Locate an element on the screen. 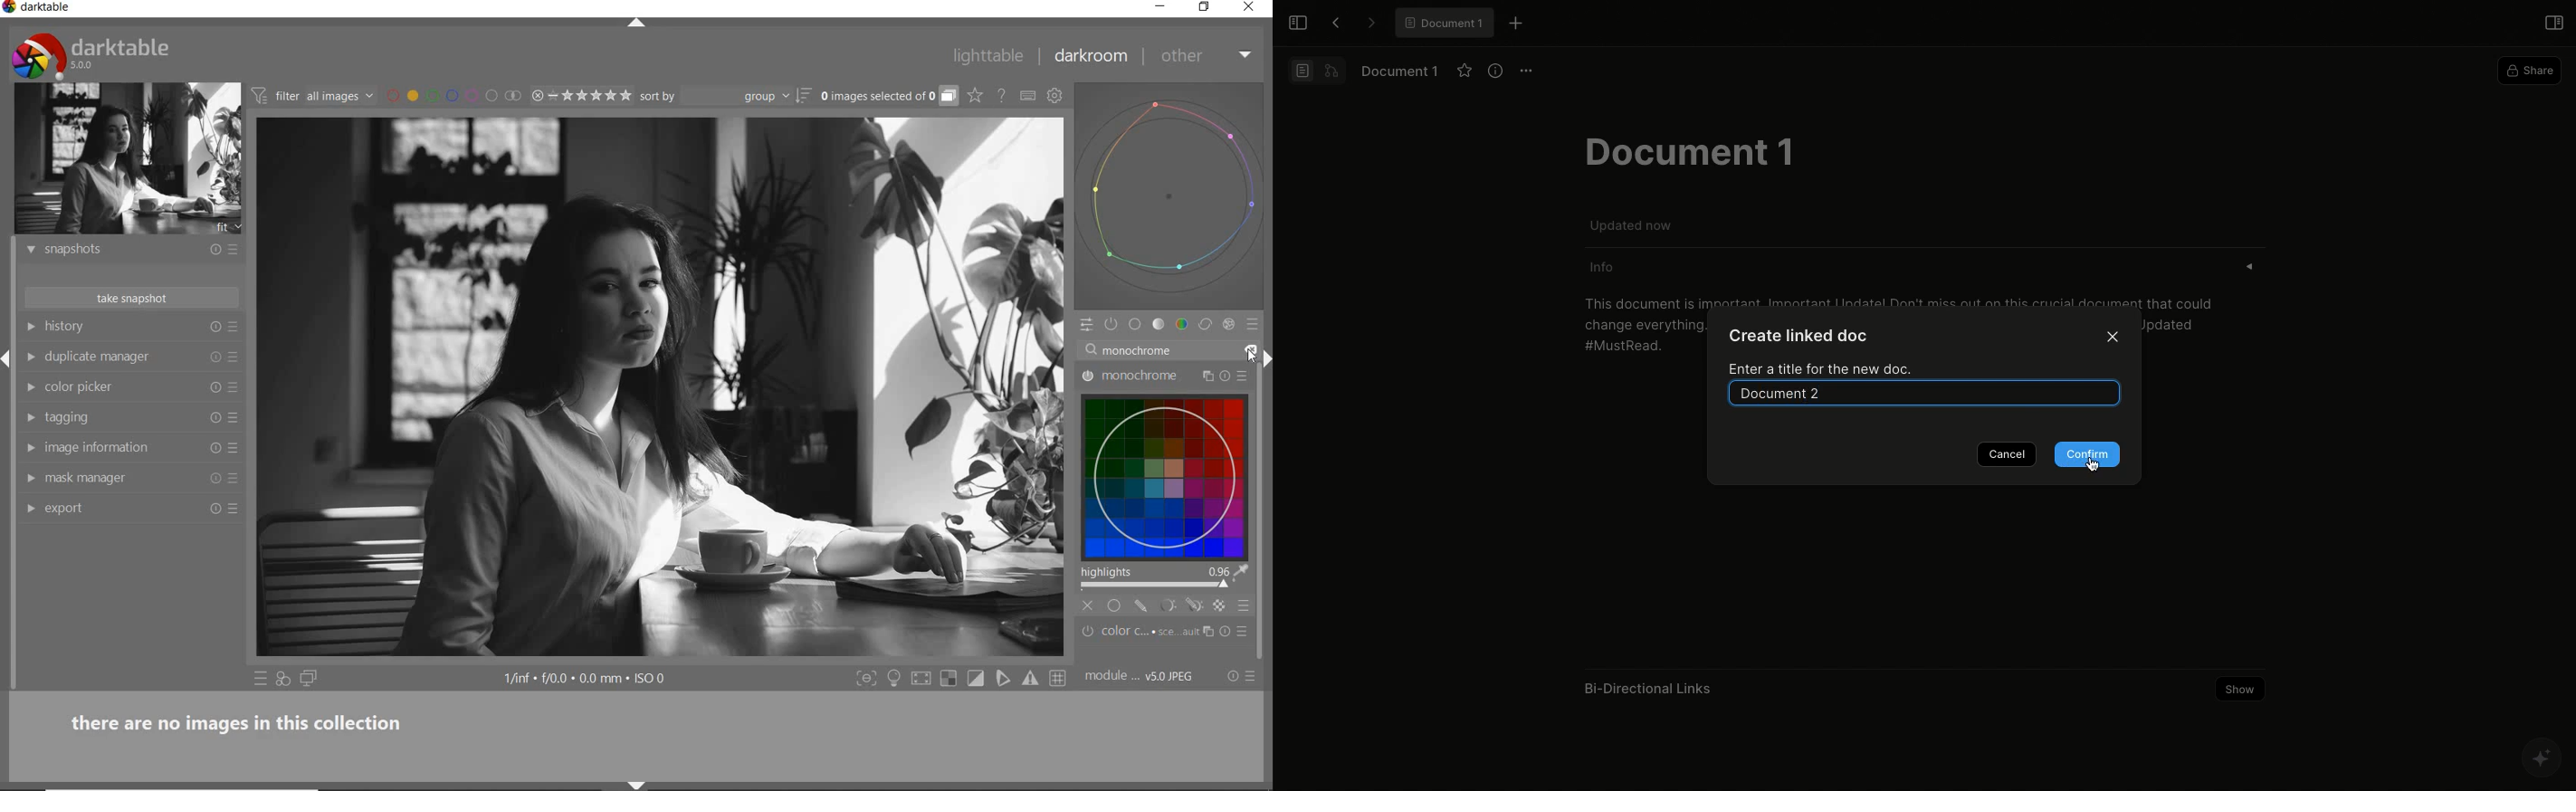  system name is located at coordinates (38, 8).